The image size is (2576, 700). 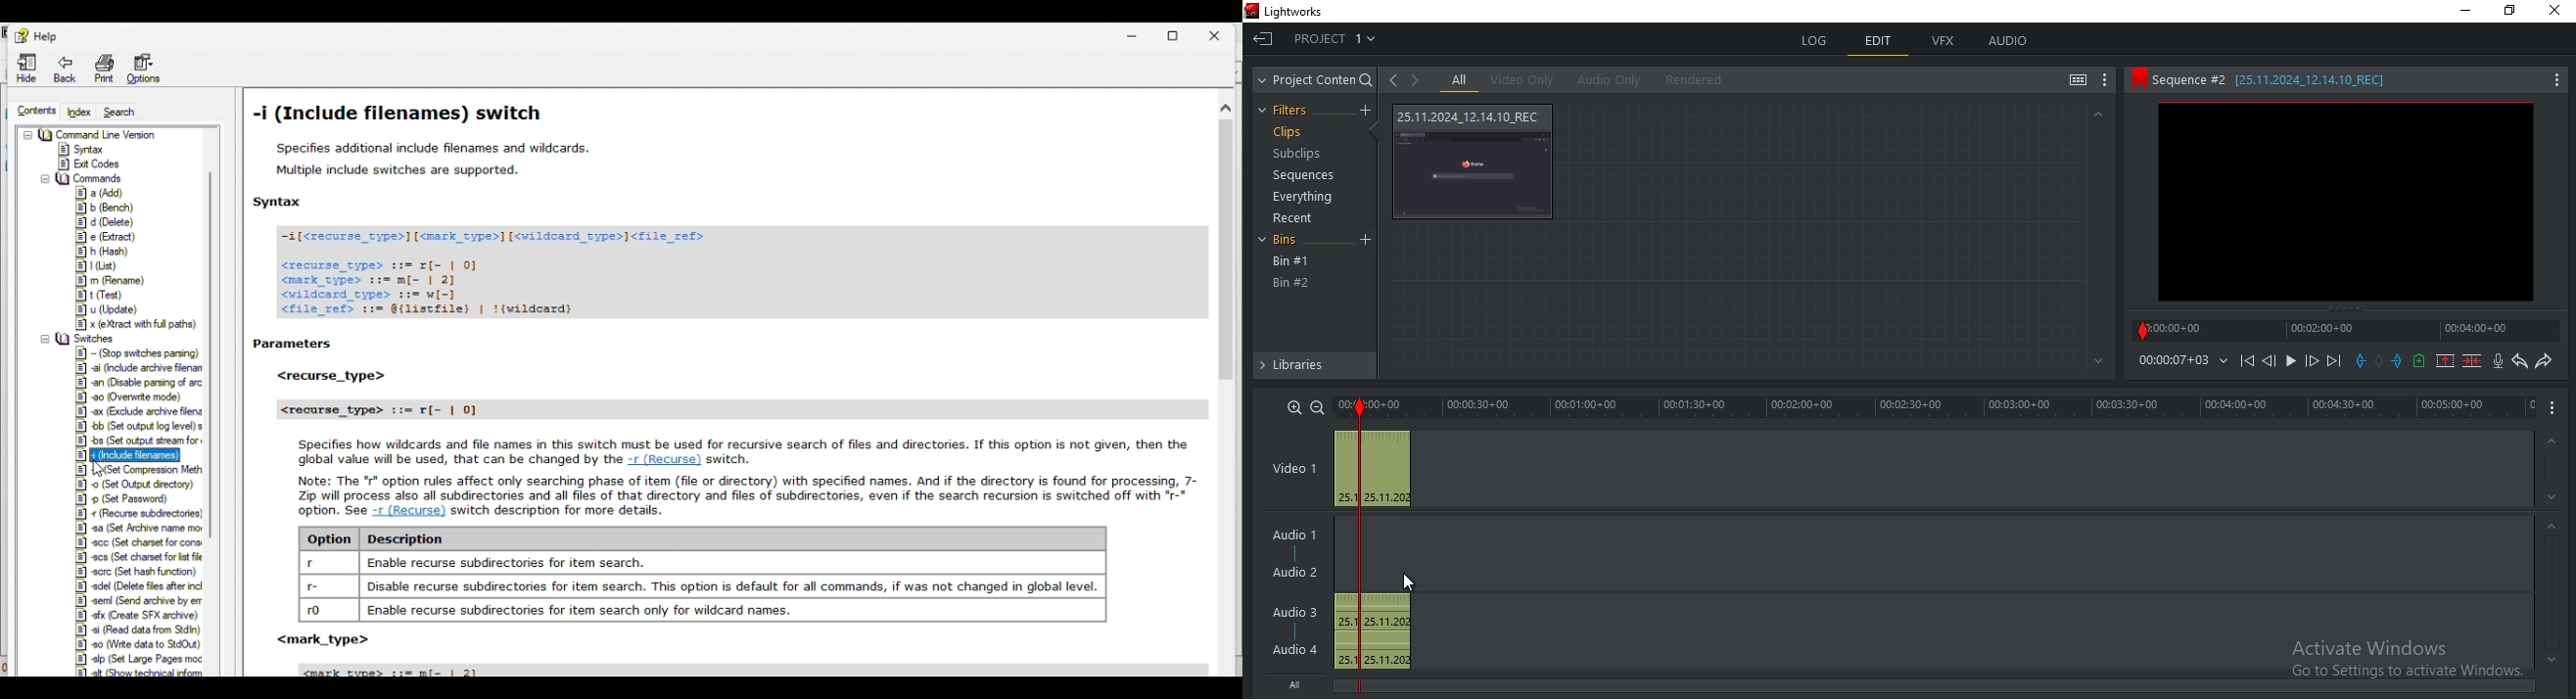 What do you see at coordinates (2472, 361) in the screenshot?
I see `delete marked section` at bounding box center [2472, 361].